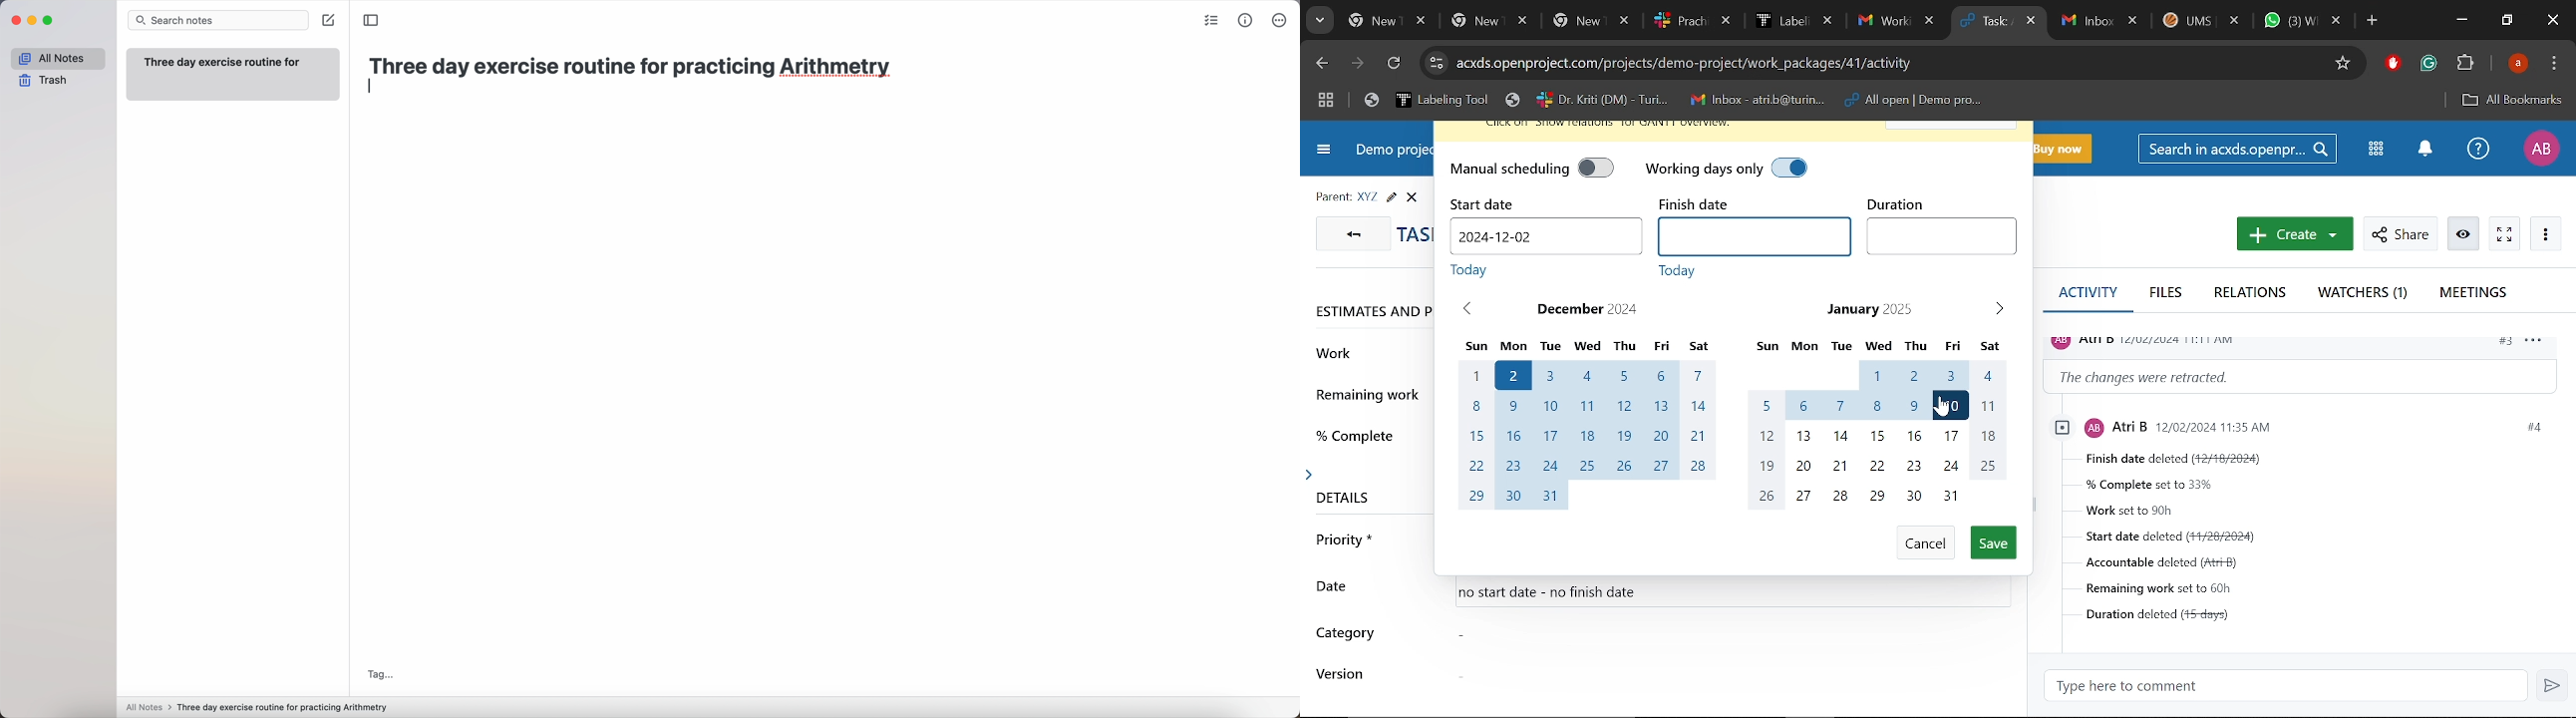 This screenshot has width=2576, height=728. I want to click on all notes, so click(60, 57).